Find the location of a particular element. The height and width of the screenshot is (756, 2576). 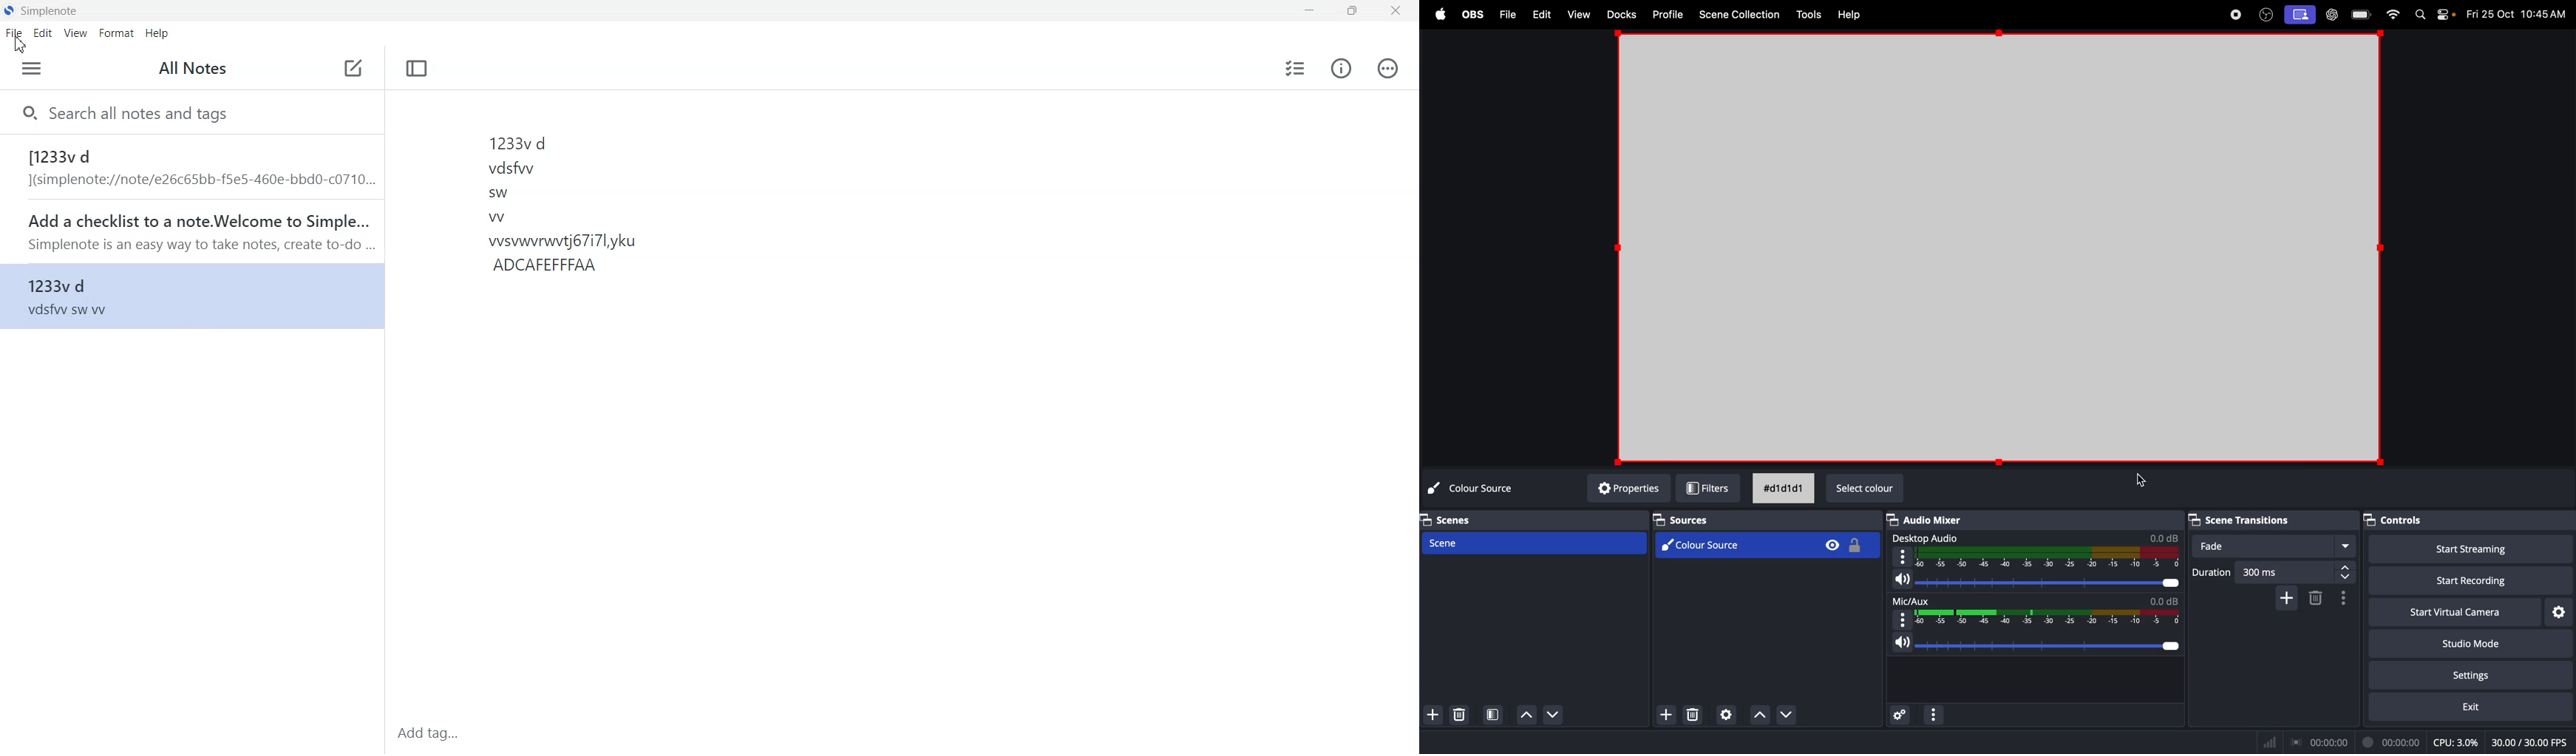

db level is located at coordinates (2162, 601).